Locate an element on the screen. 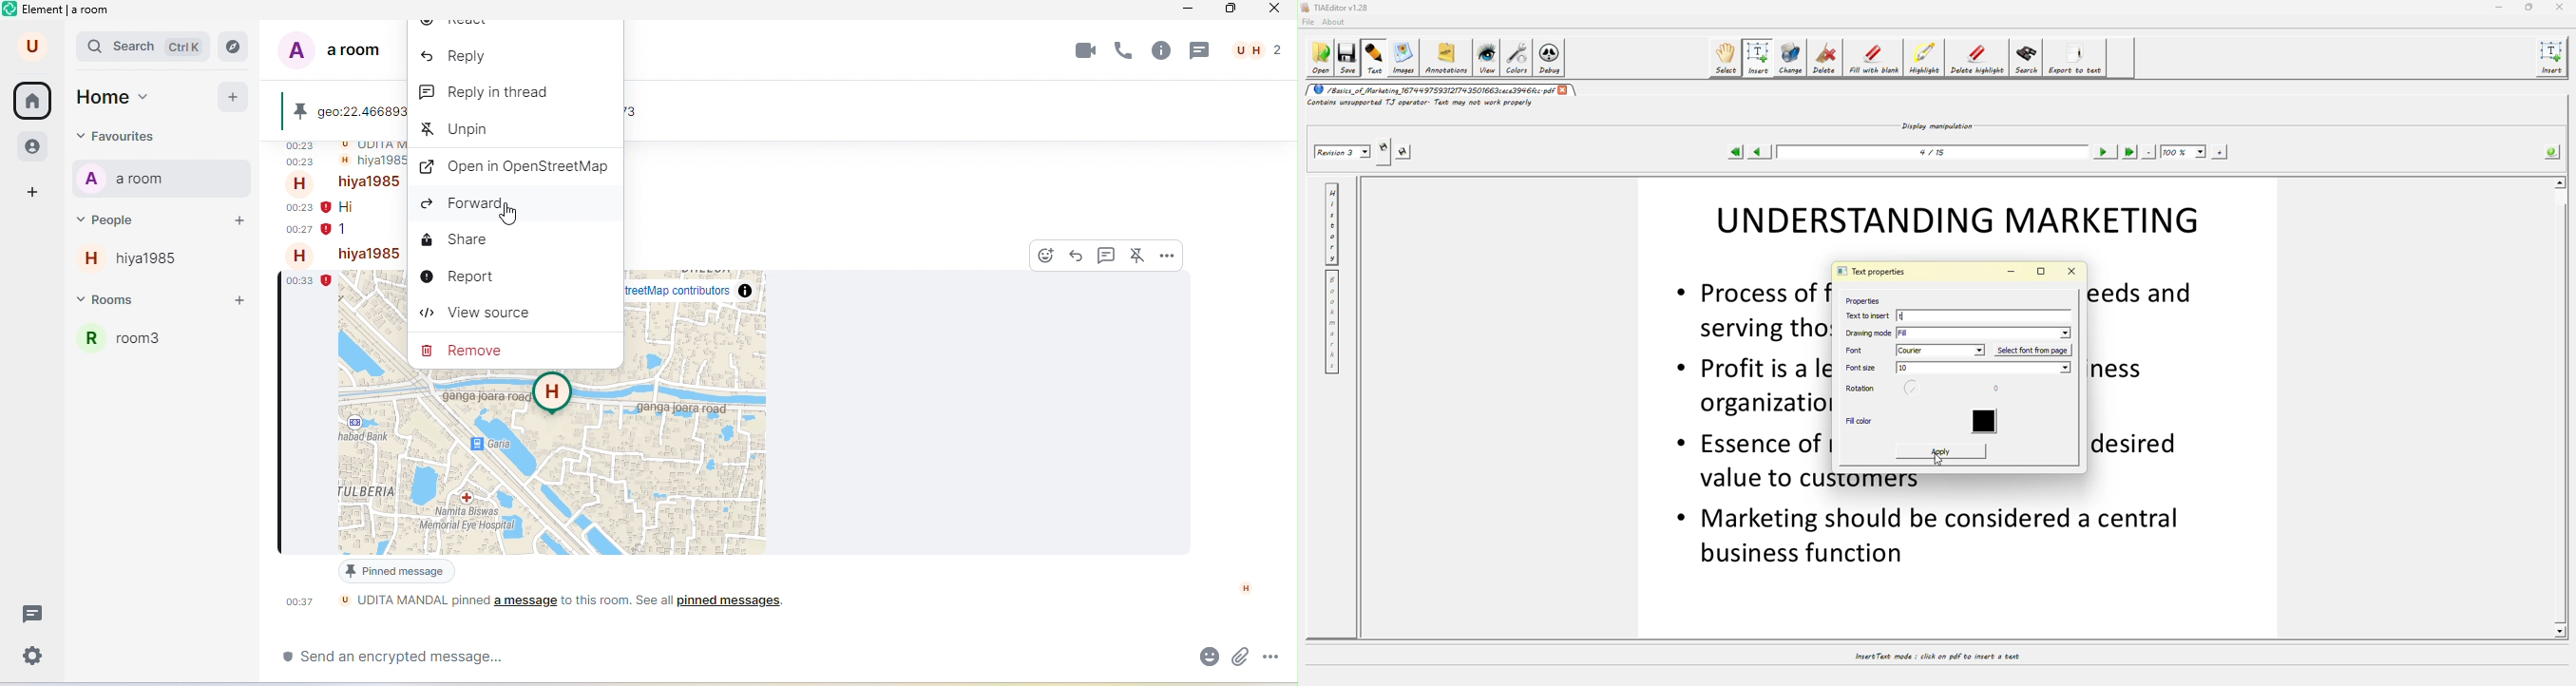 The height and width of the screenshot is (700, 2576). pined messege is located at coordinates (395, 573).